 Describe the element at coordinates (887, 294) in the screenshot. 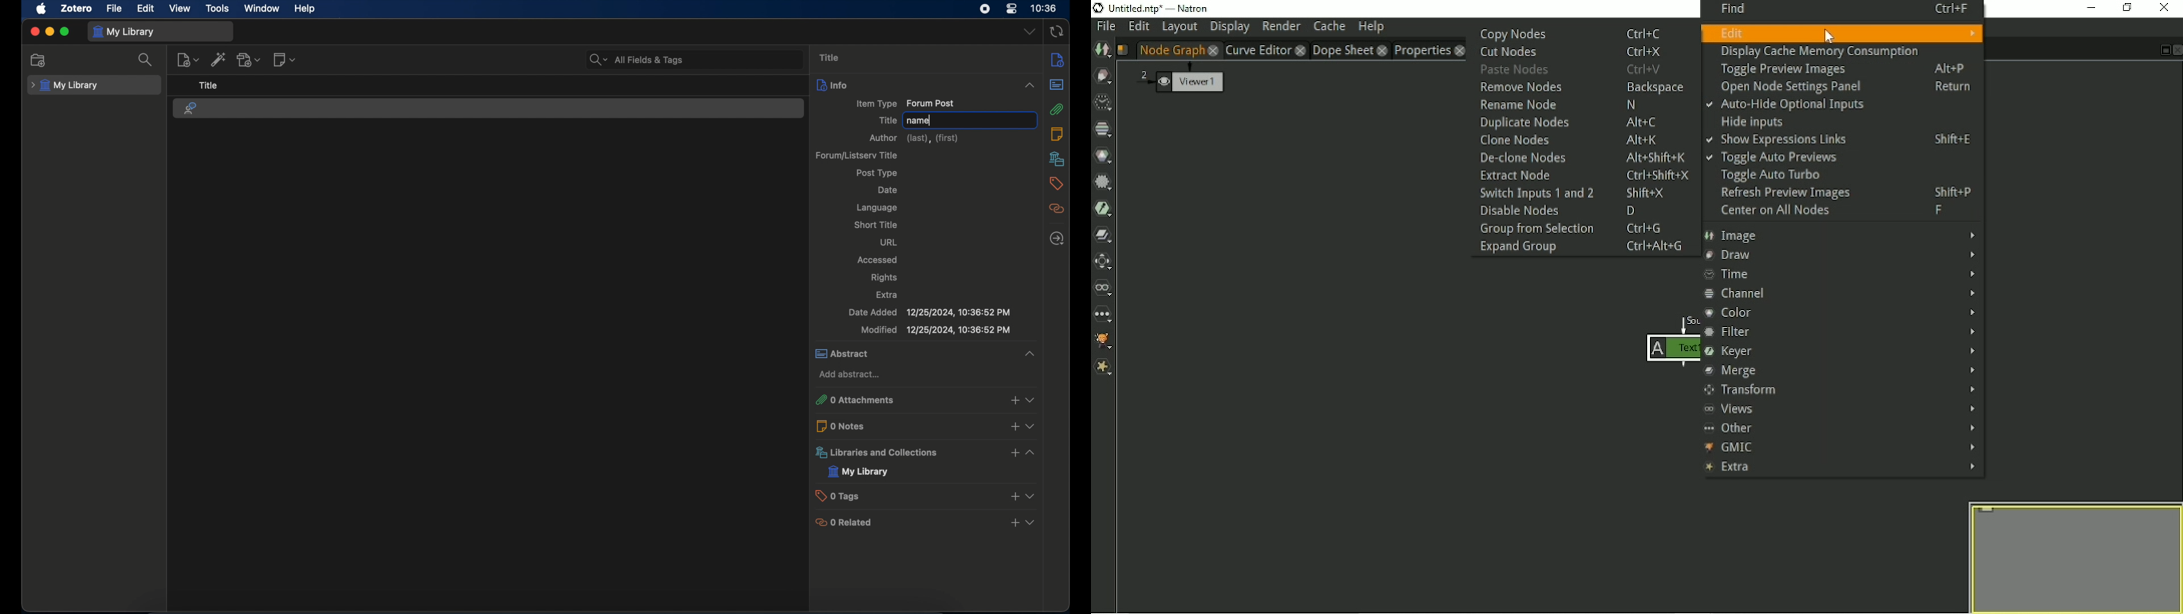

I see `extra` at that location.